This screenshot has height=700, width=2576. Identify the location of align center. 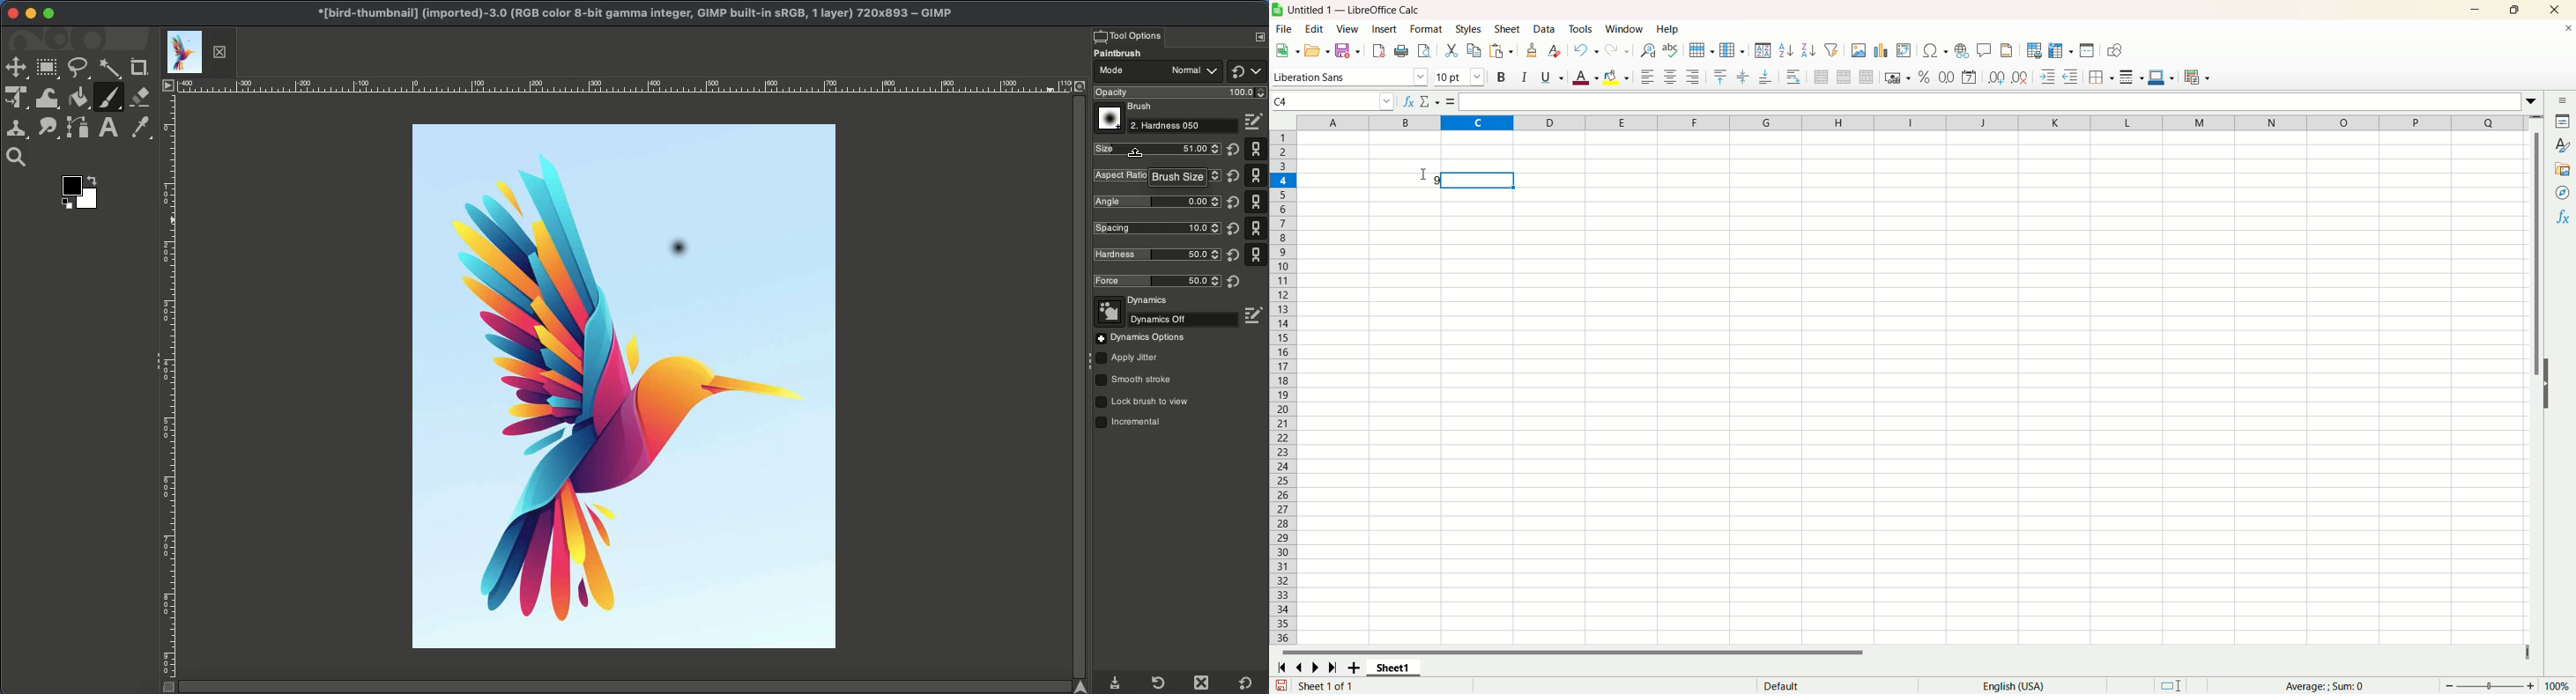
(1673, 78).